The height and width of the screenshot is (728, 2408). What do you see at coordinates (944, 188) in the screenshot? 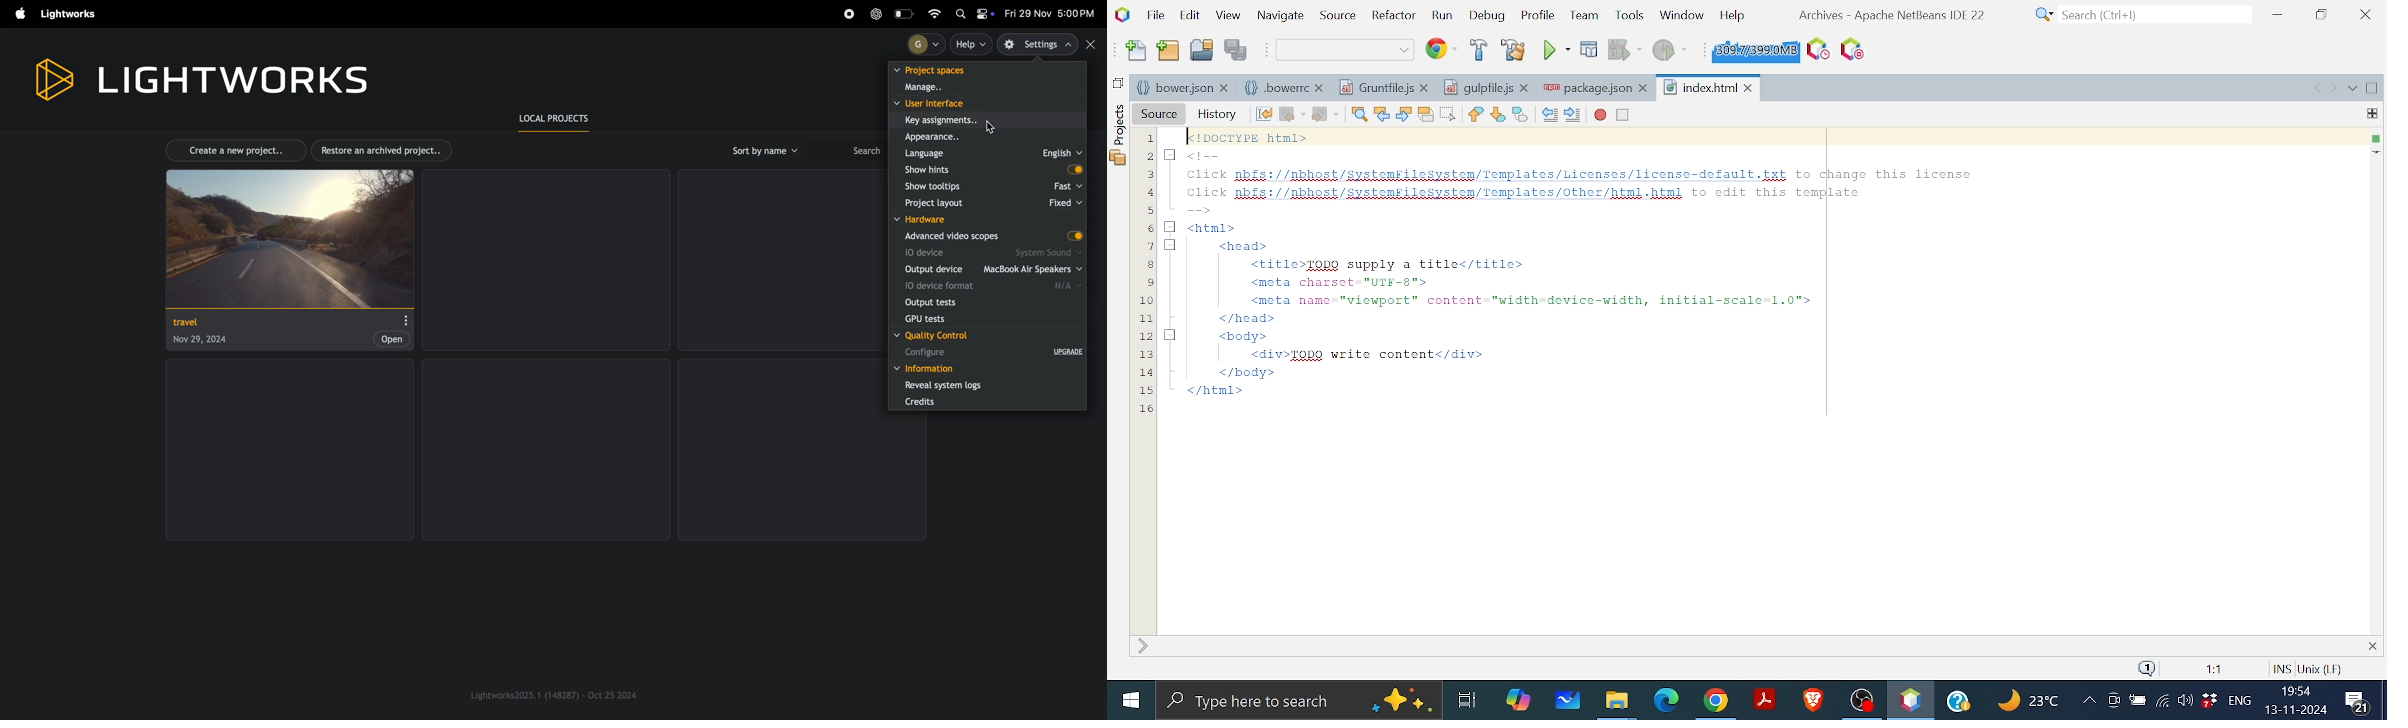
I see `show tool tips` at bounding box center [944, 188].